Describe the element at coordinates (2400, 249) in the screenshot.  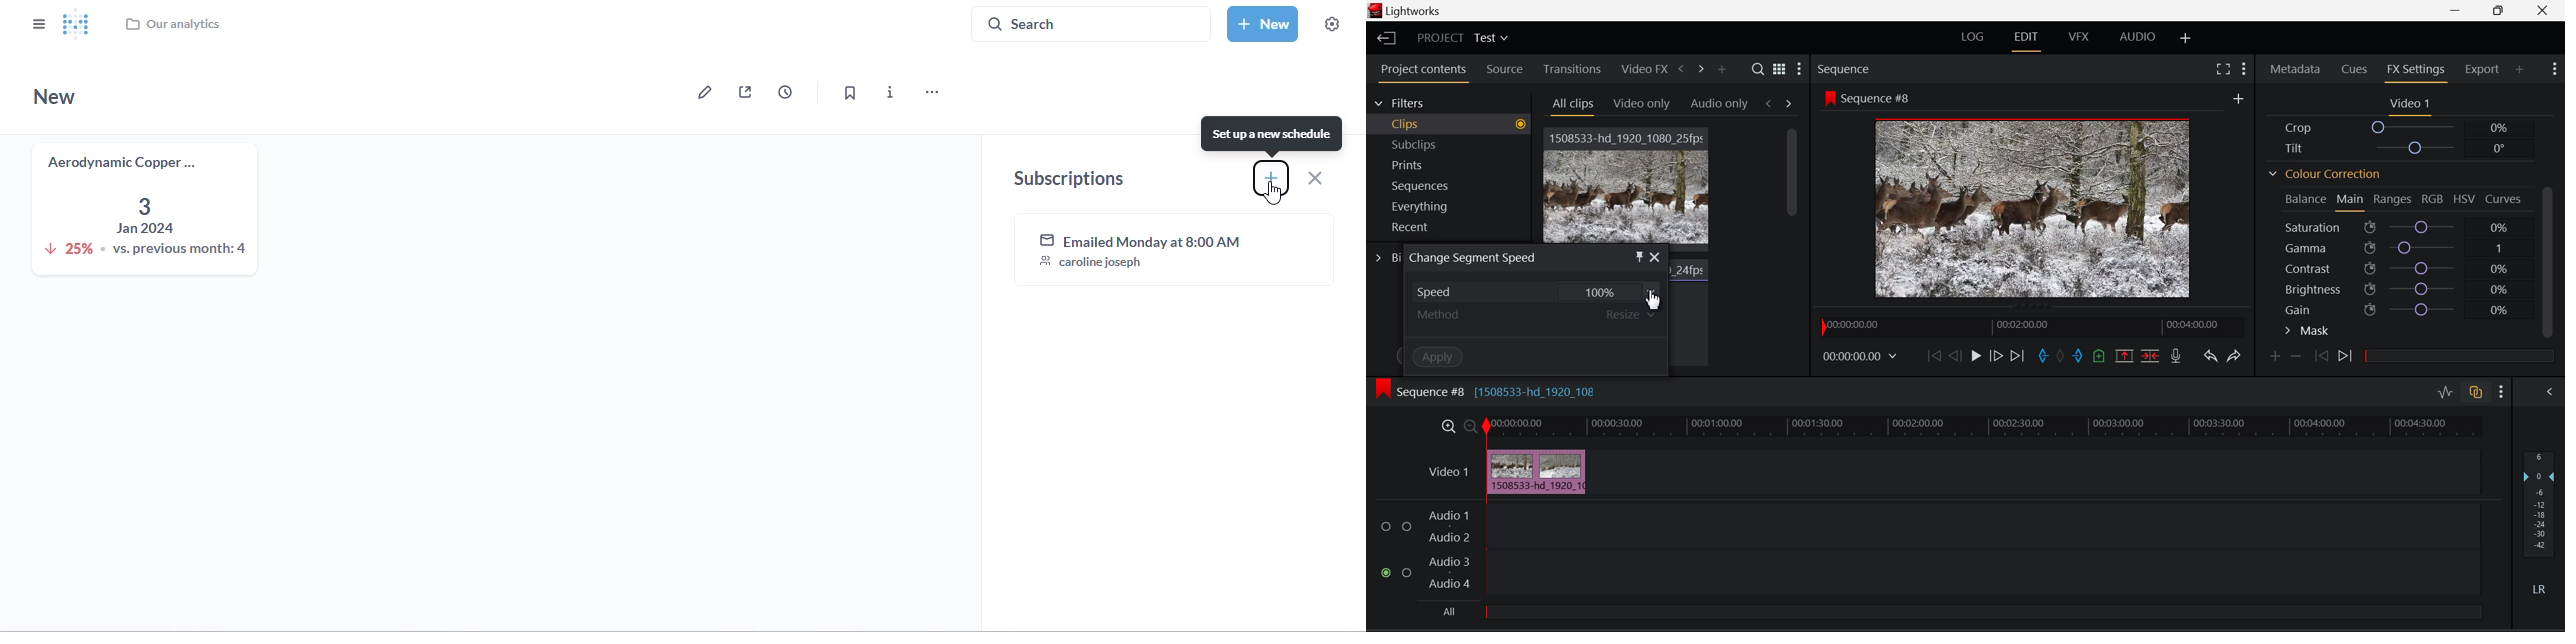
I see `Gamma` at that location.